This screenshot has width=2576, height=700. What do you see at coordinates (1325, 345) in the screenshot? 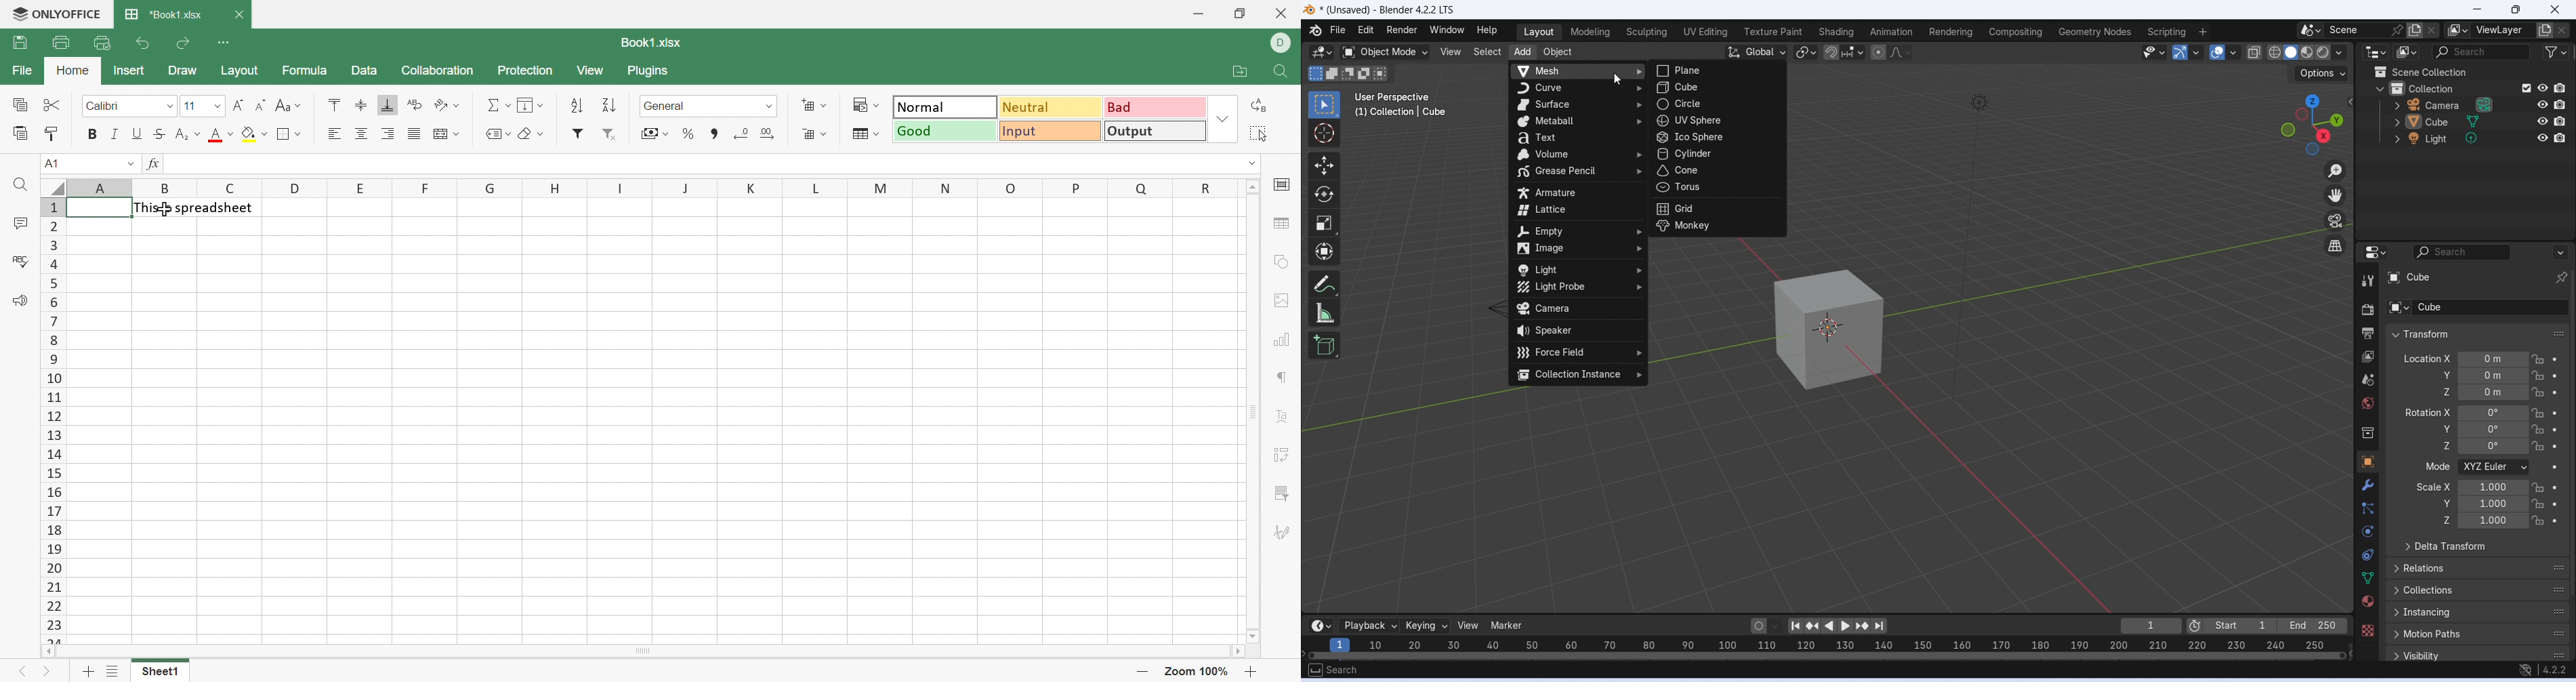
I see `add cube` at bounding box center [1325, 345].